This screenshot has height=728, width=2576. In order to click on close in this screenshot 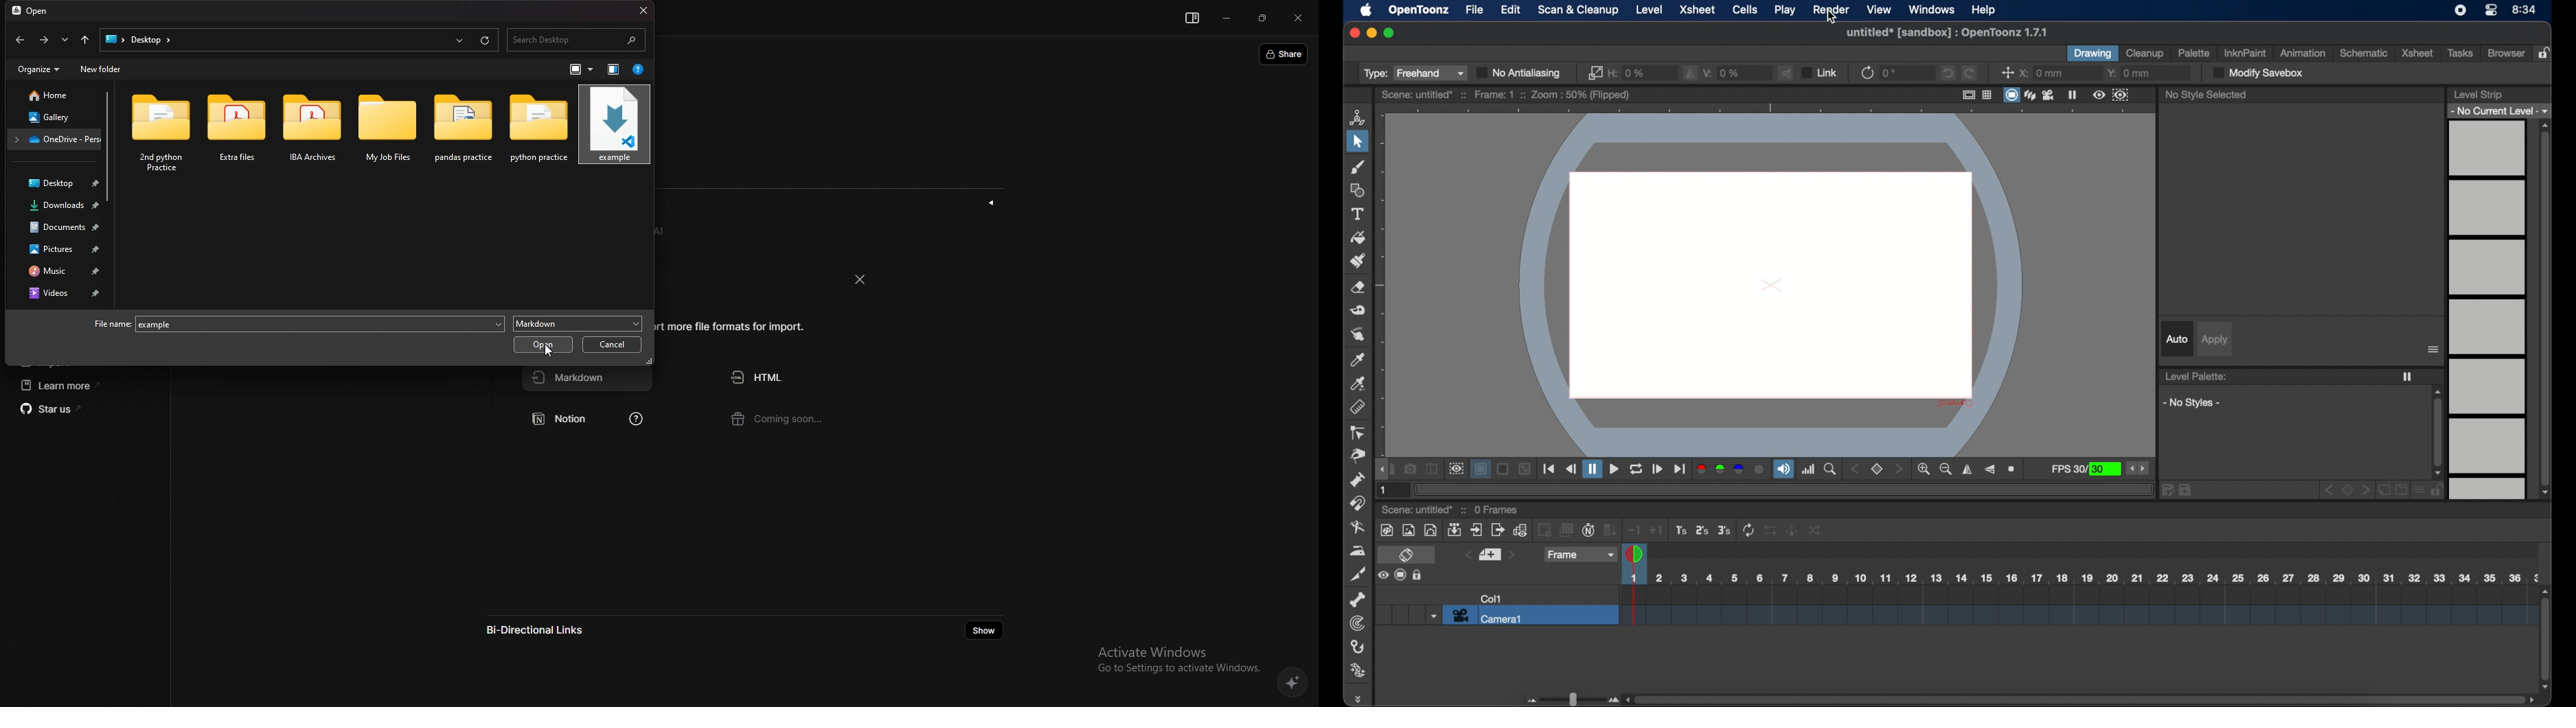, I will do `click(1353, 33)`.